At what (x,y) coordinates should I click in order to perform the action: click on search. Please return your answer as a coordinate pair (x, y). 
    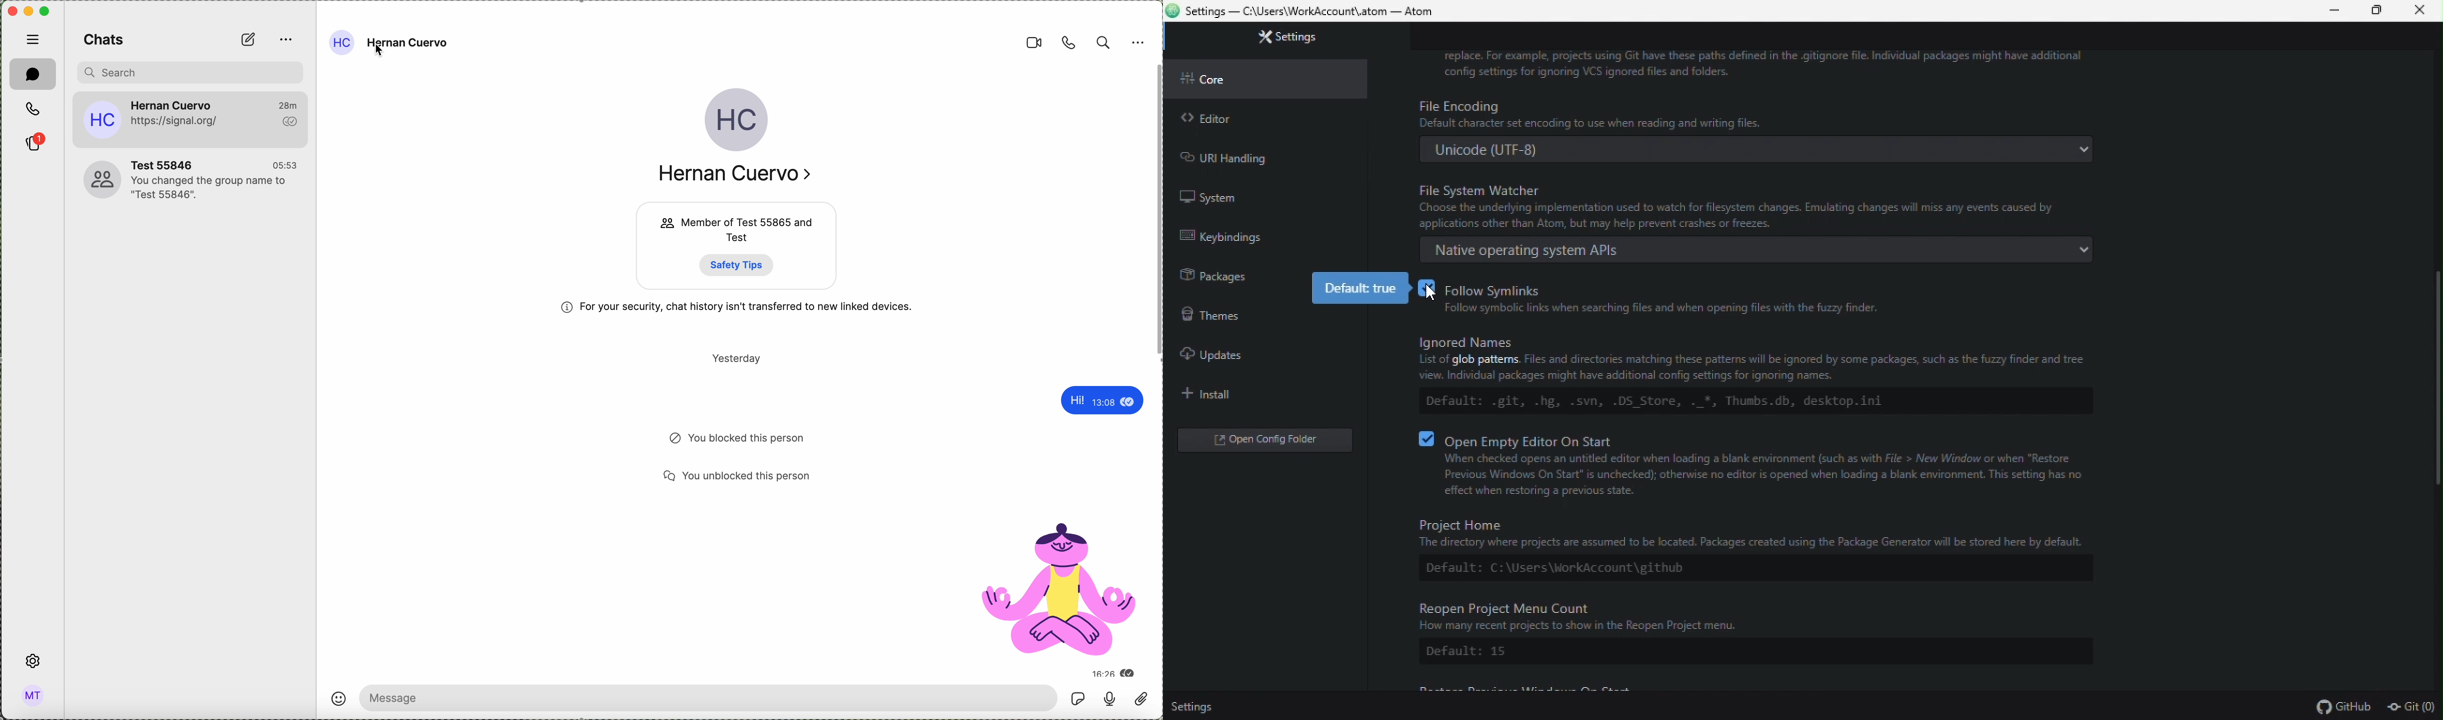
    Looking at the image, I should click on (1103, 42).